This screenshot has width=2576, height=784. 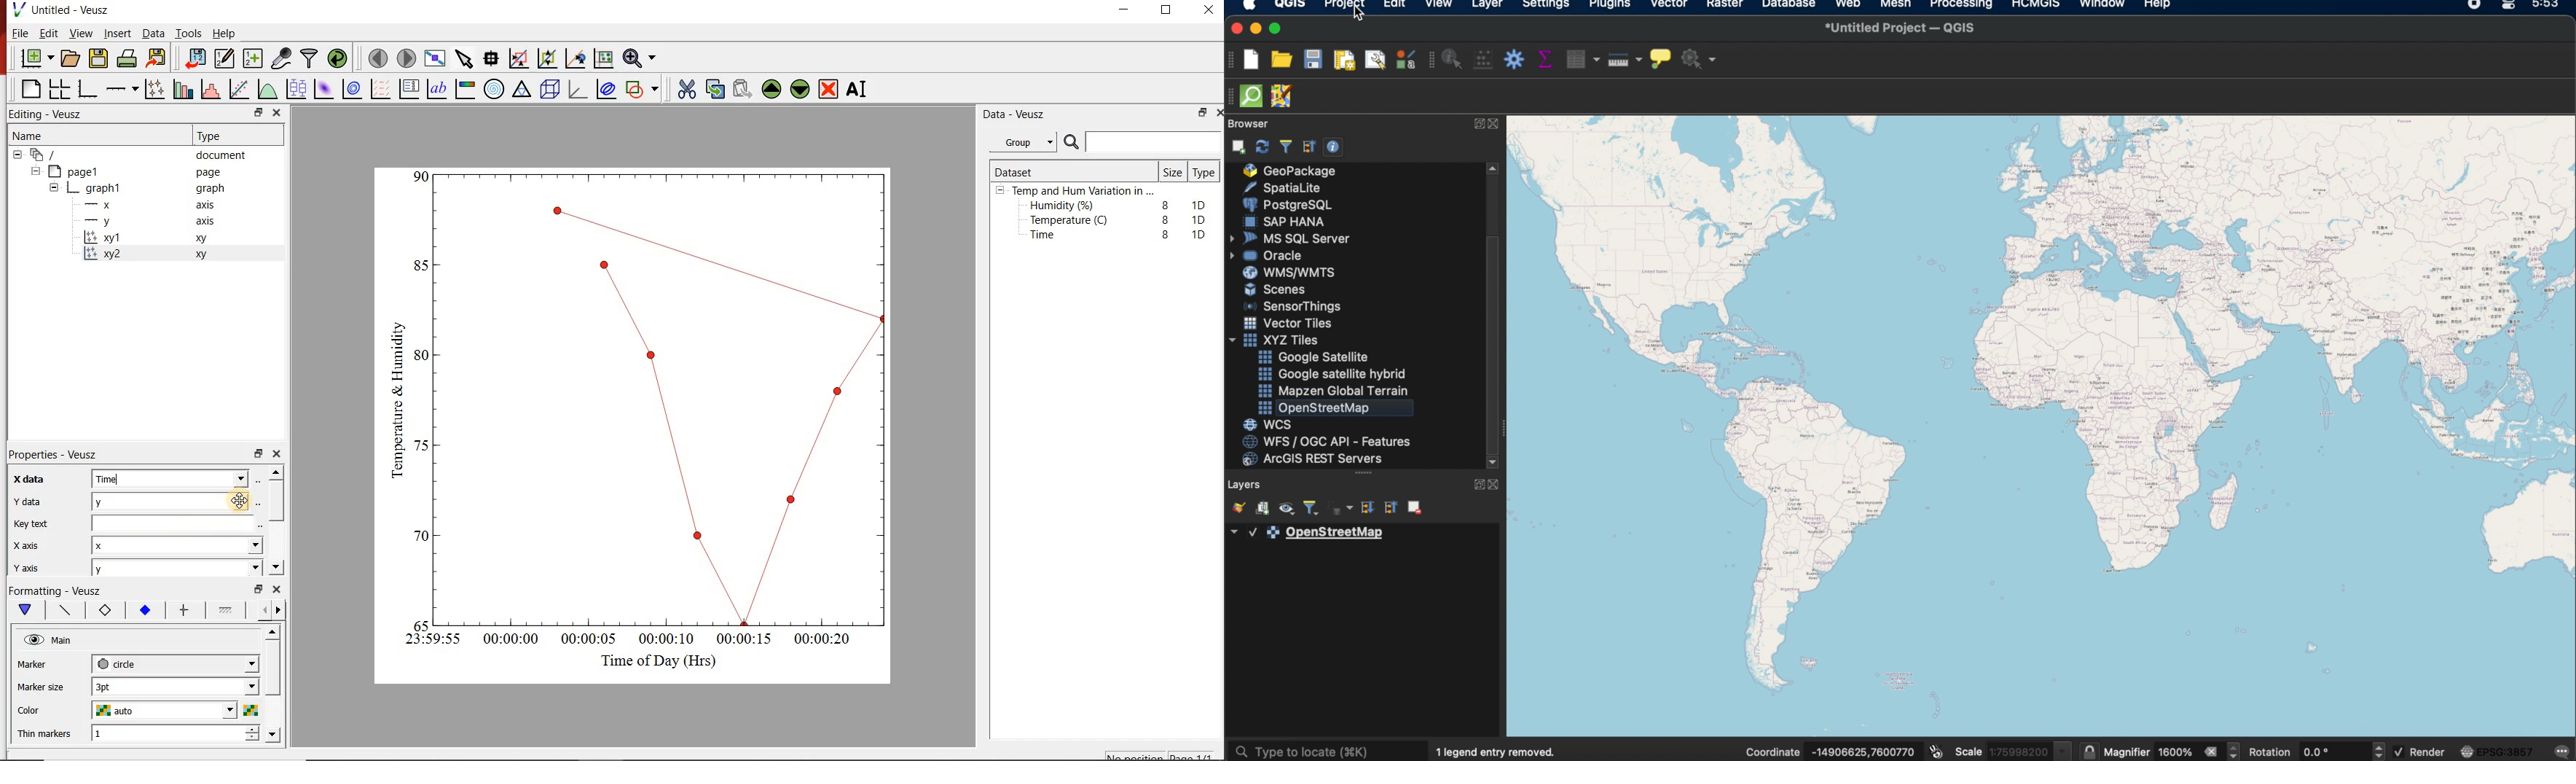 I want to click on Main, so click(x=72, y=642).